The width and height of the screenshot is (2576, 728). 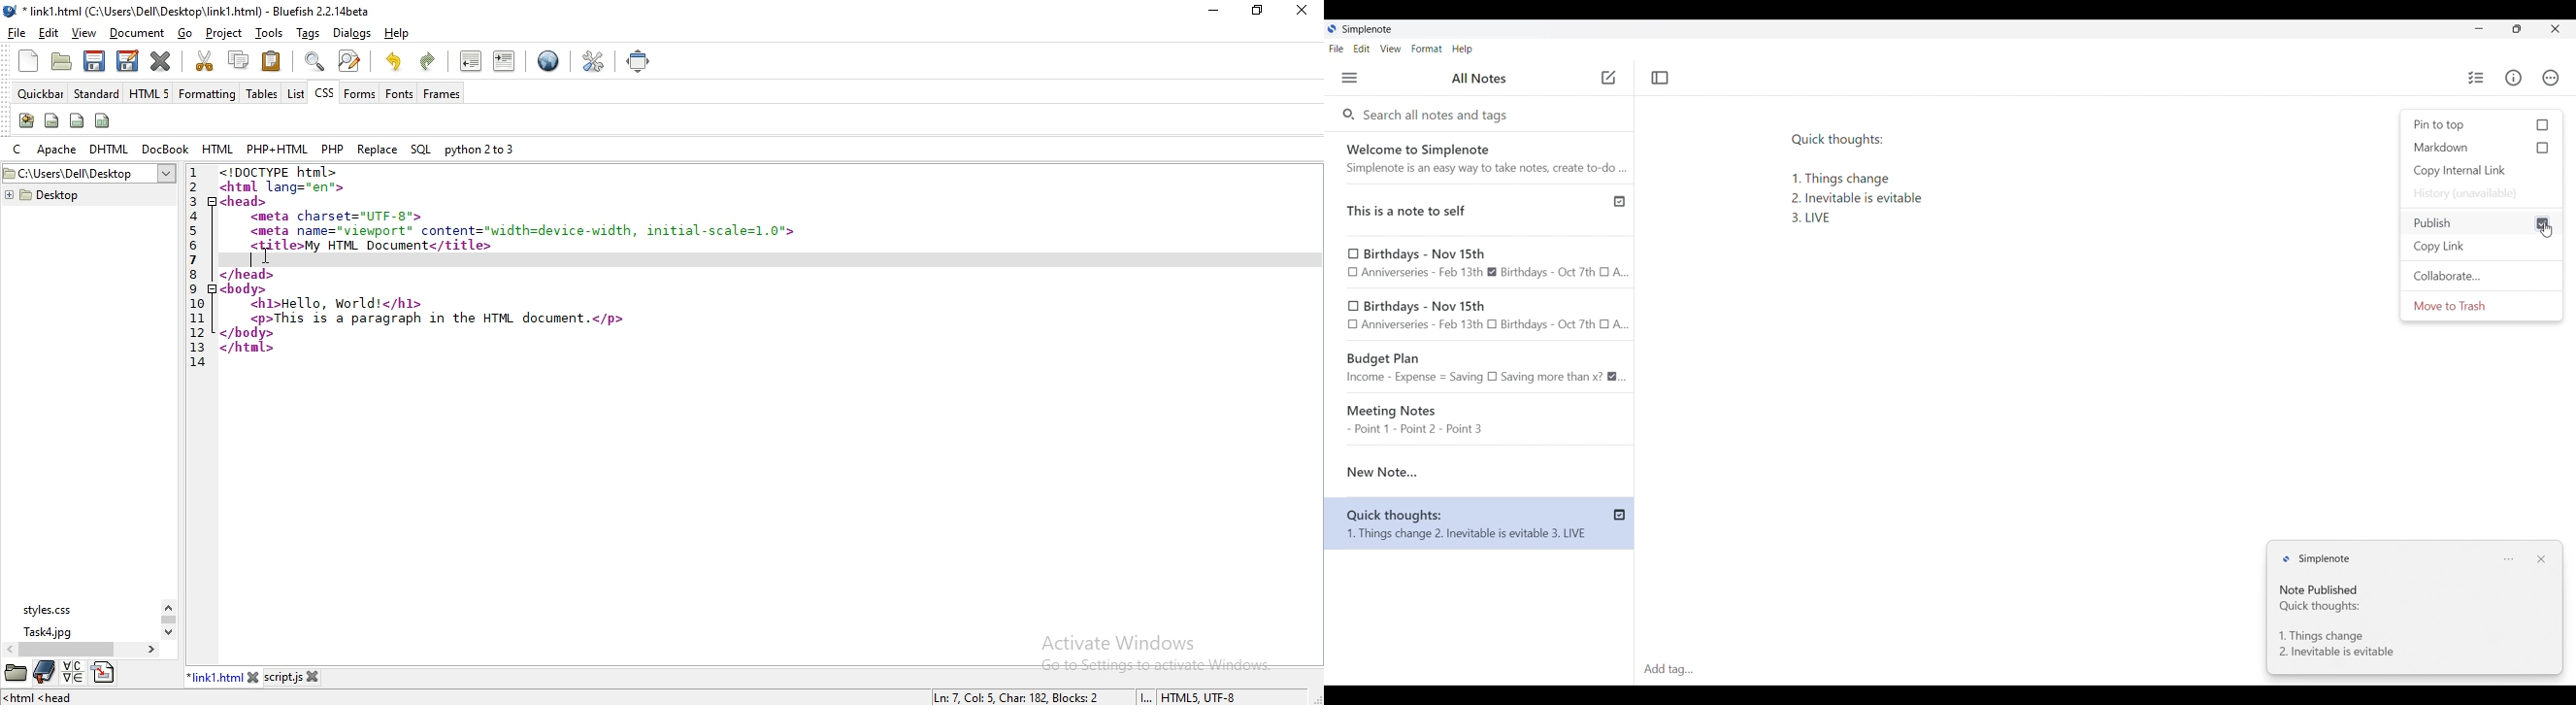 What do you see at coordinates (2514, 78) in the screenshot?
I see `Info` at bounding box center [2514, 78].